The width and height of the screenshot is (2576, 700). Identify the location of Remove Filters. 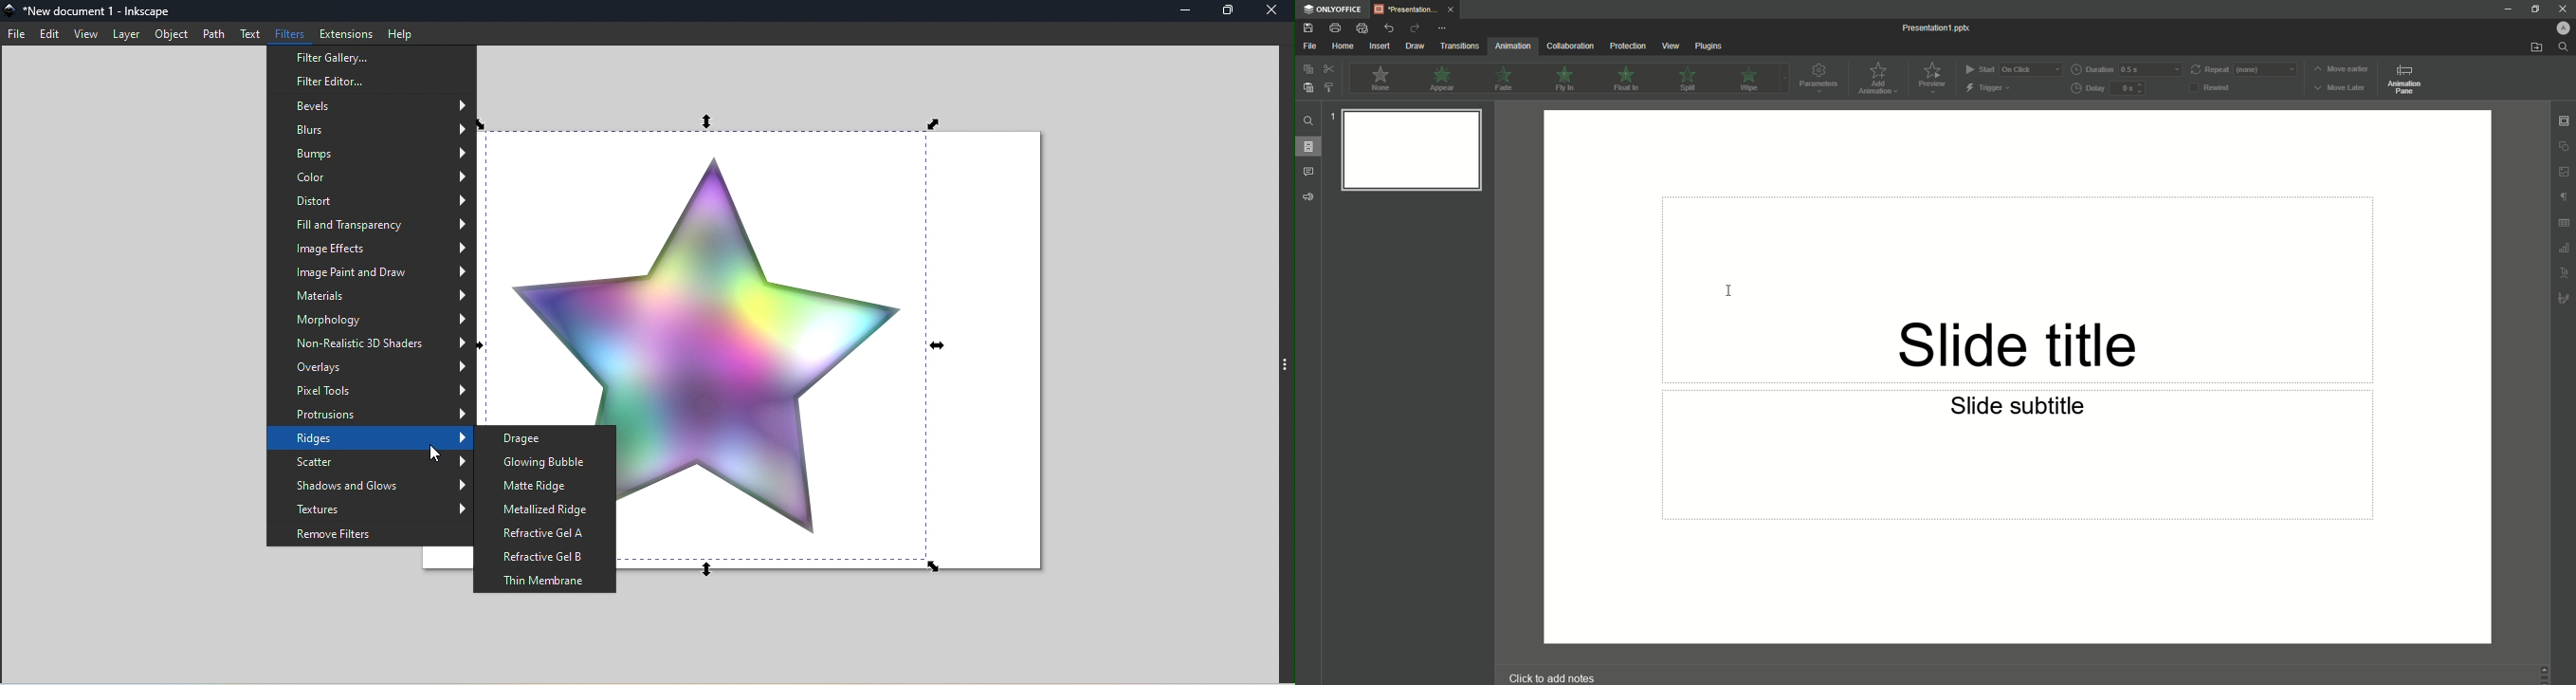
(368, 534).